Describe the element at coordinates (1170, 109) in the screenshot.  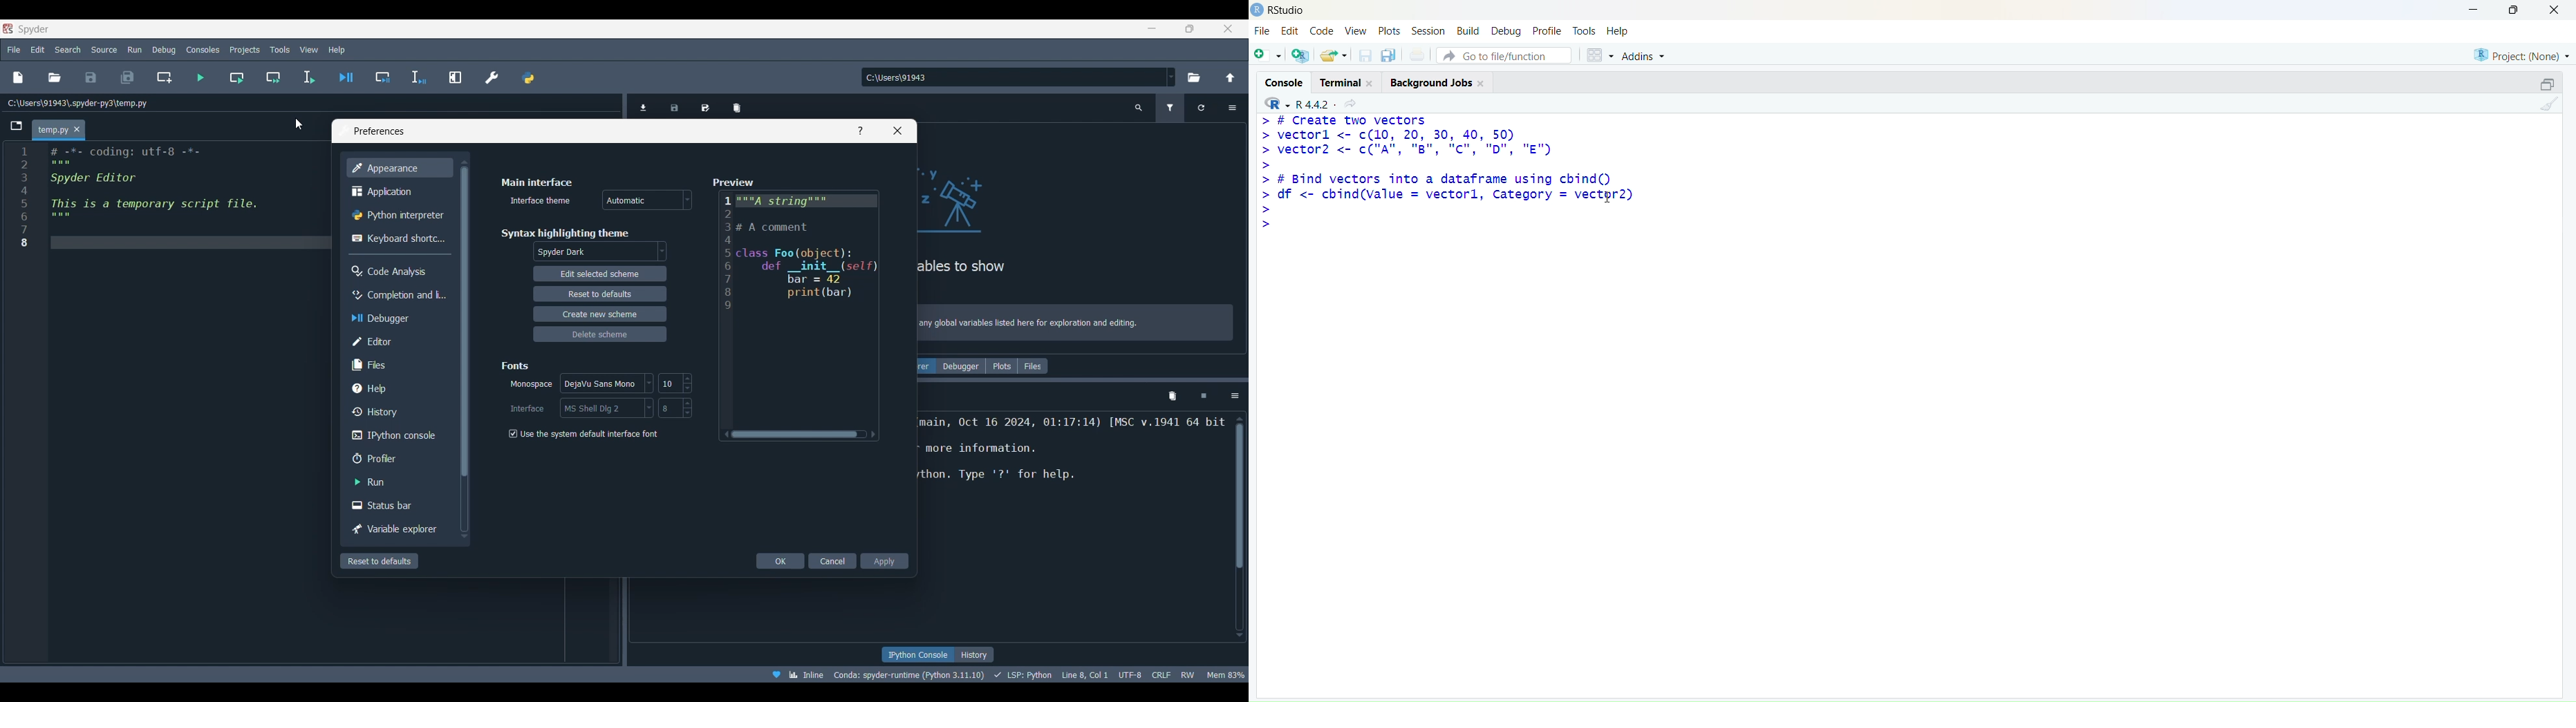
I see `Filter variable` at that location.